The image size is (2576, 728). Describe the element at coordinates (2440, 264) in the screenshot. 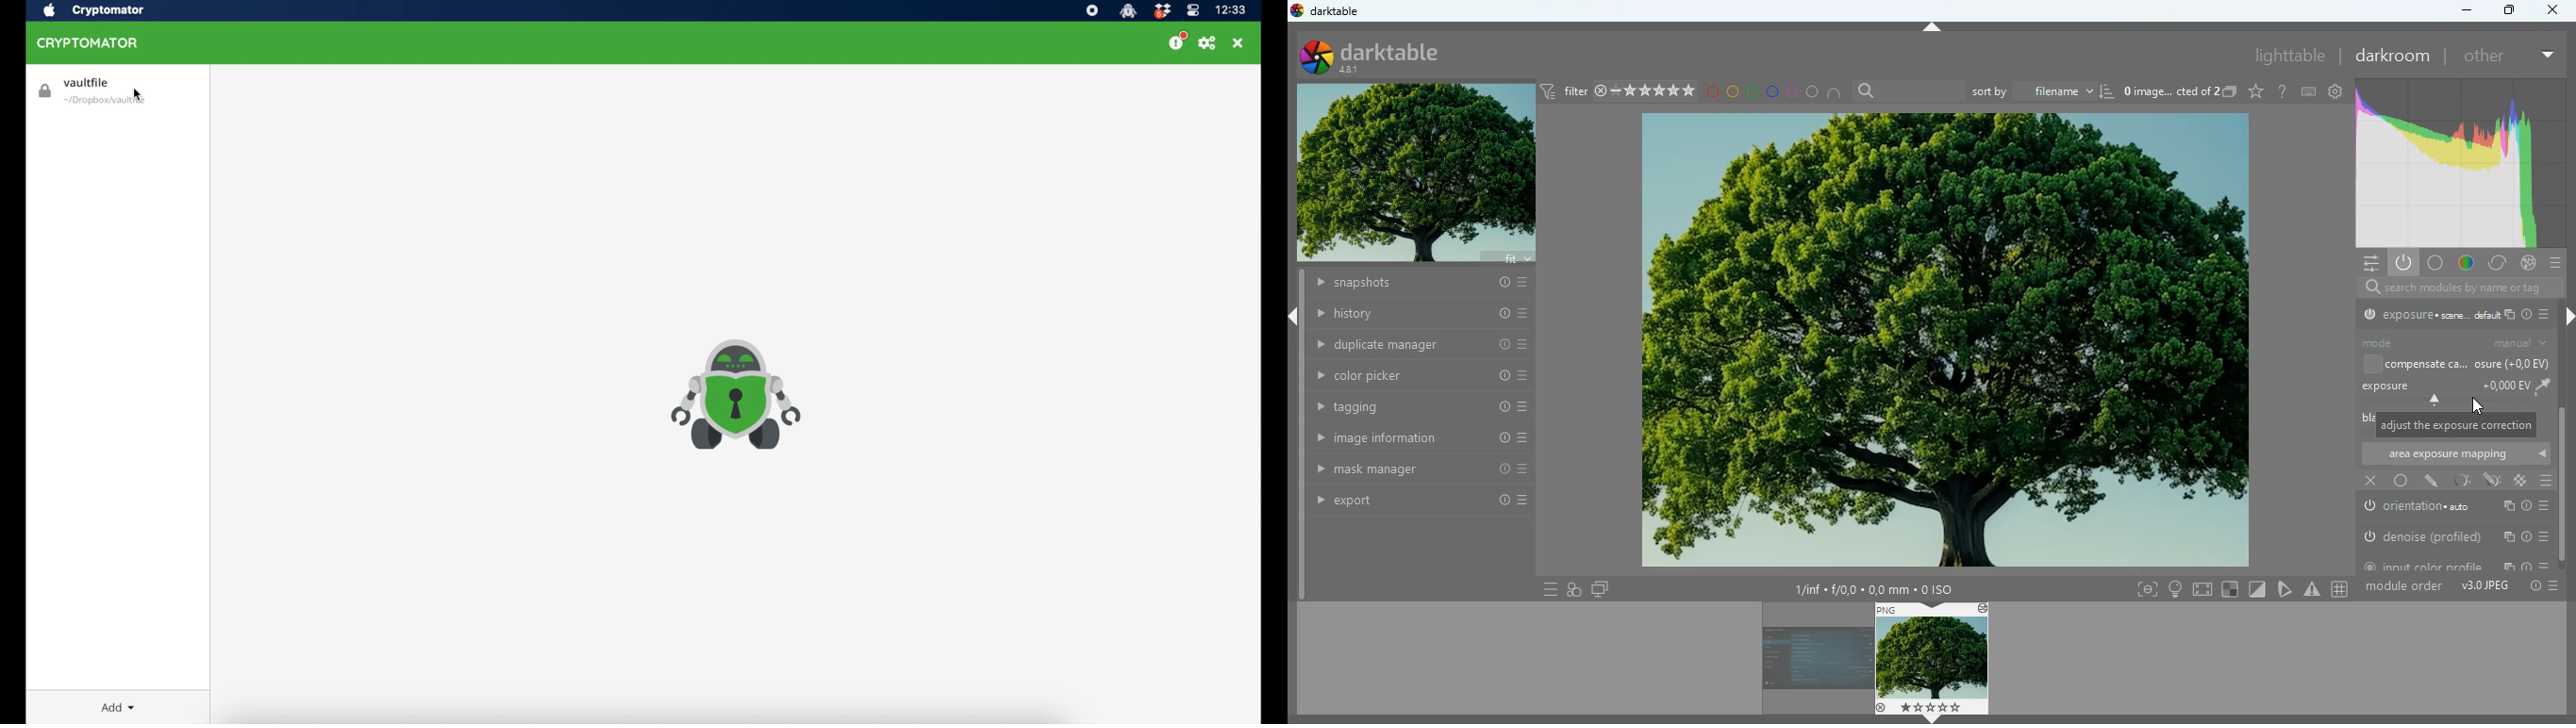

I see `base` at that location.